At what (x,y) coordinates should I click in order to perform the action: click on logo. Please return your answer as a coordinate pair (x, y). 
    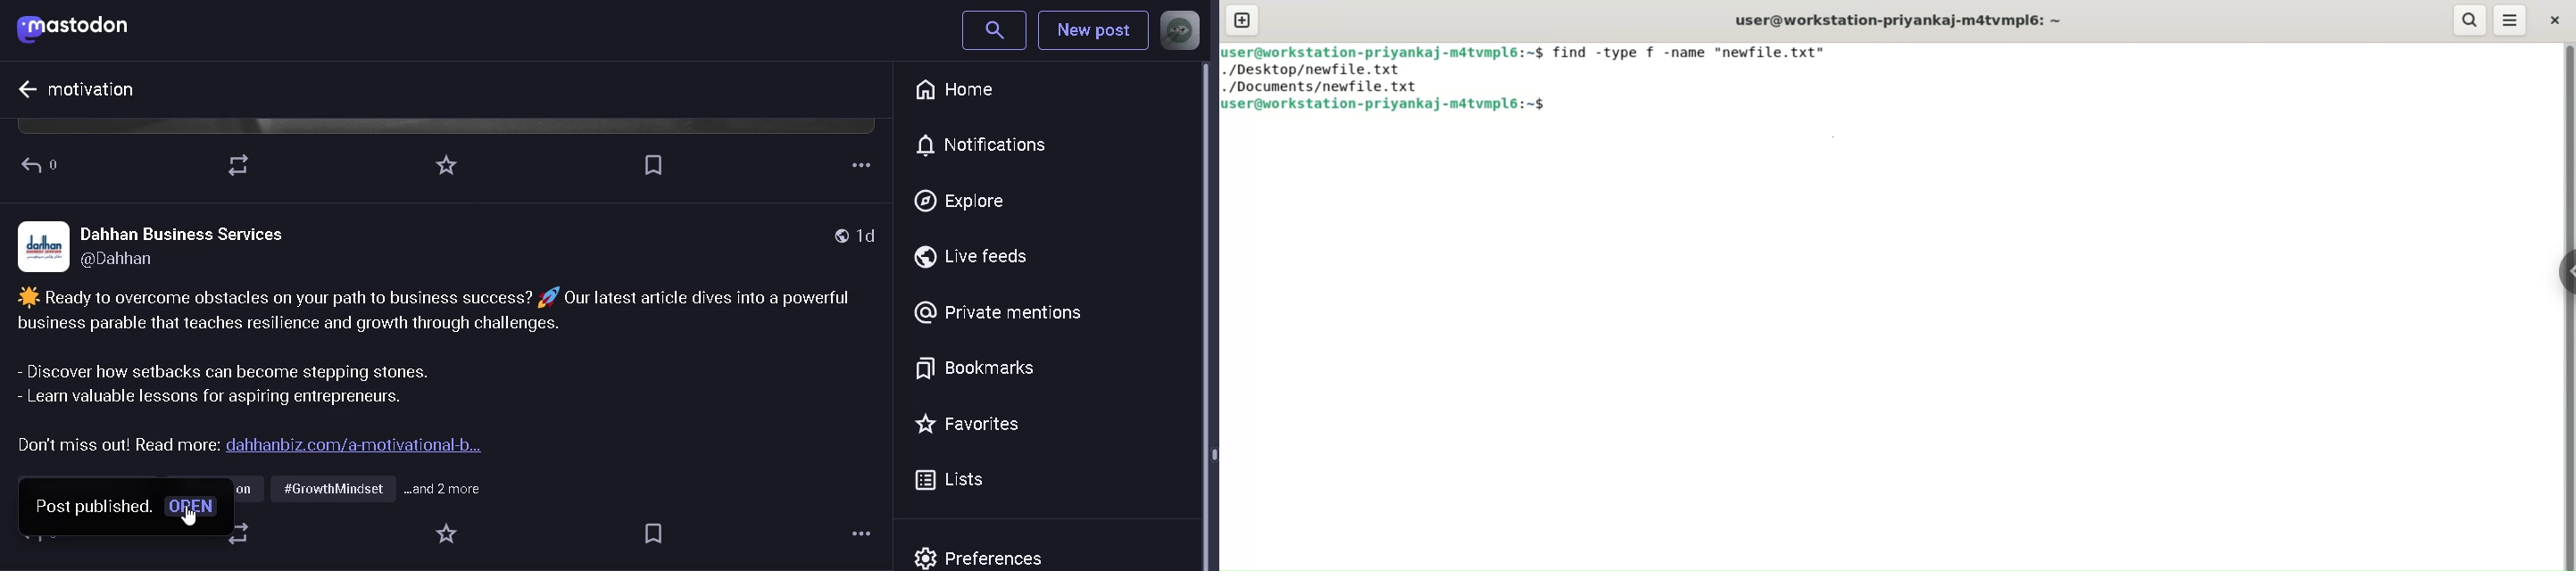
    Looking at the image, I should click on (46, 244).